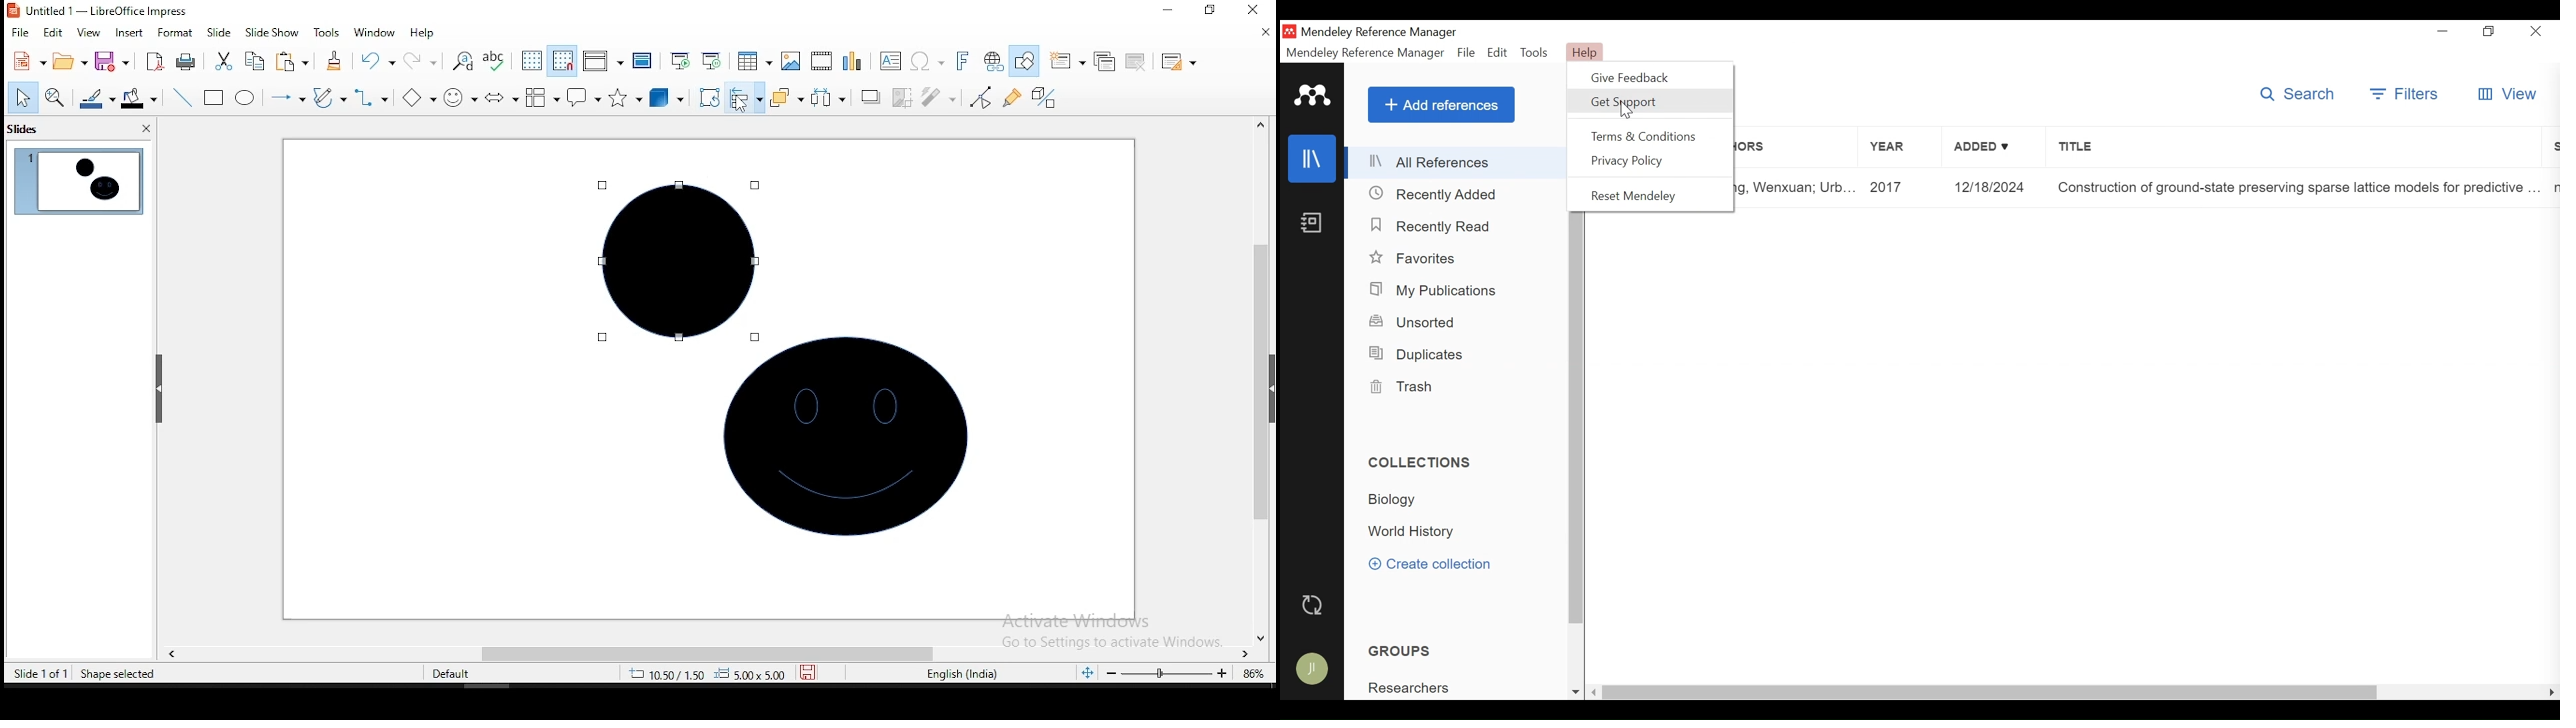 The height and width of the screenshot is (728, 2576). I want to click on Recently Added, so click(1437, 195).